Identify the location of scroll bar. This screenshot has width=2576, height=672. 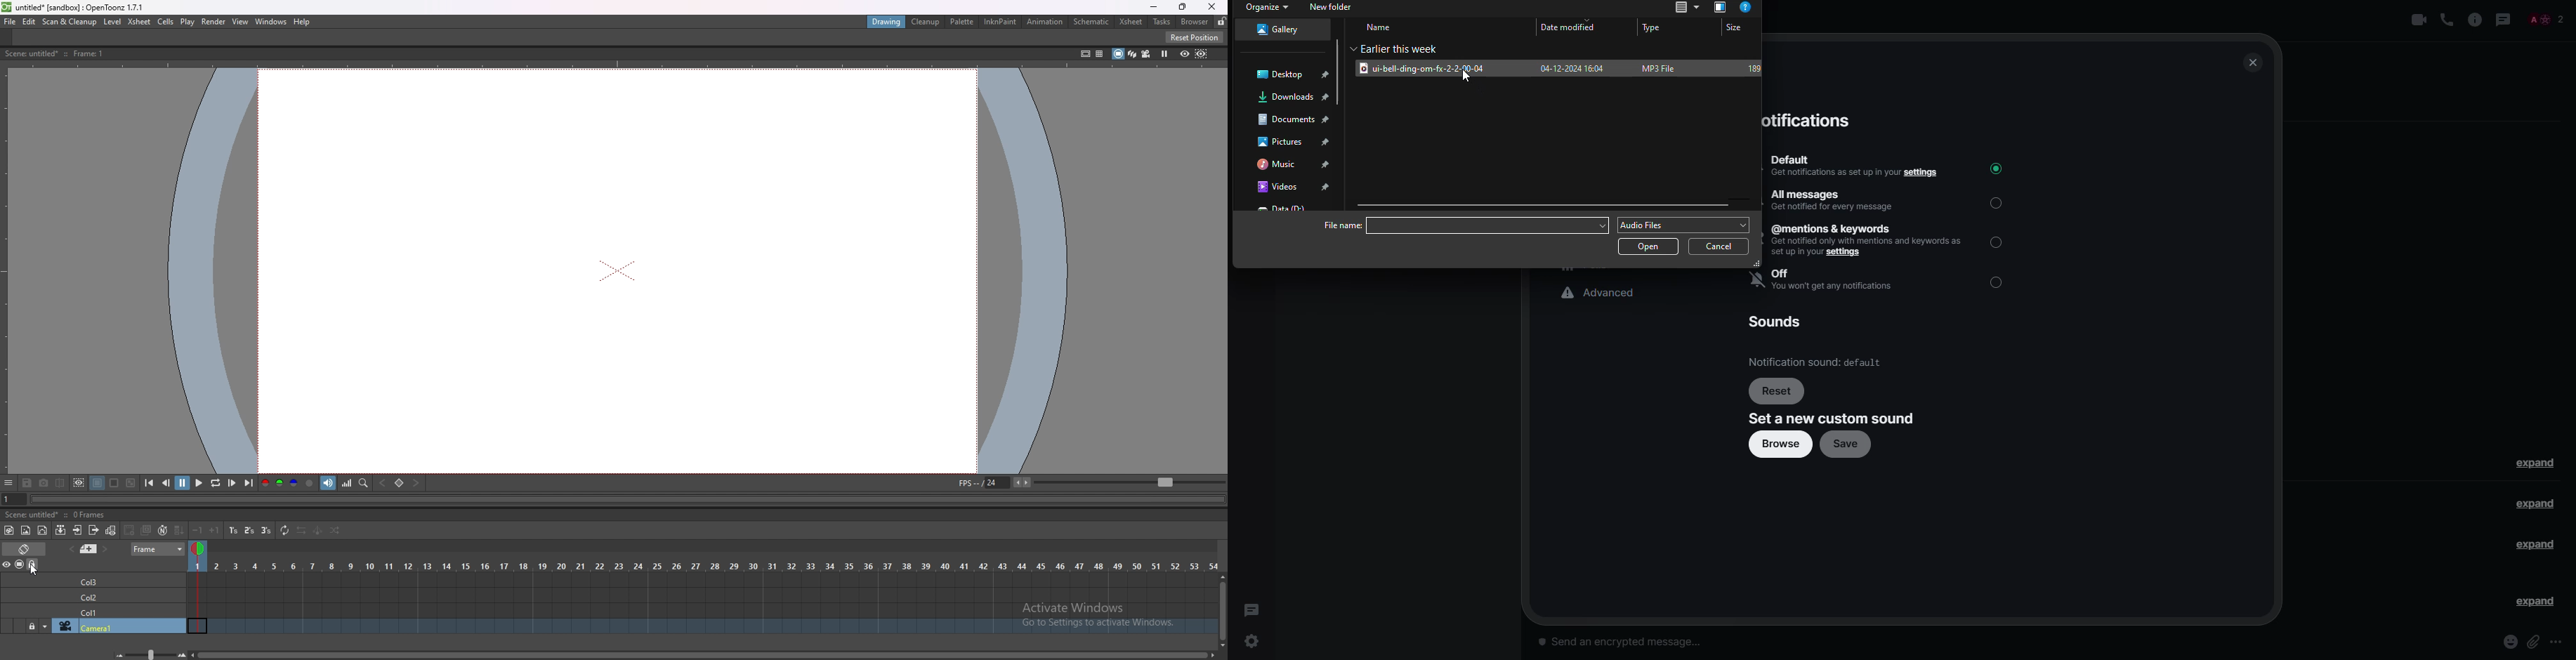
(1223, 609).